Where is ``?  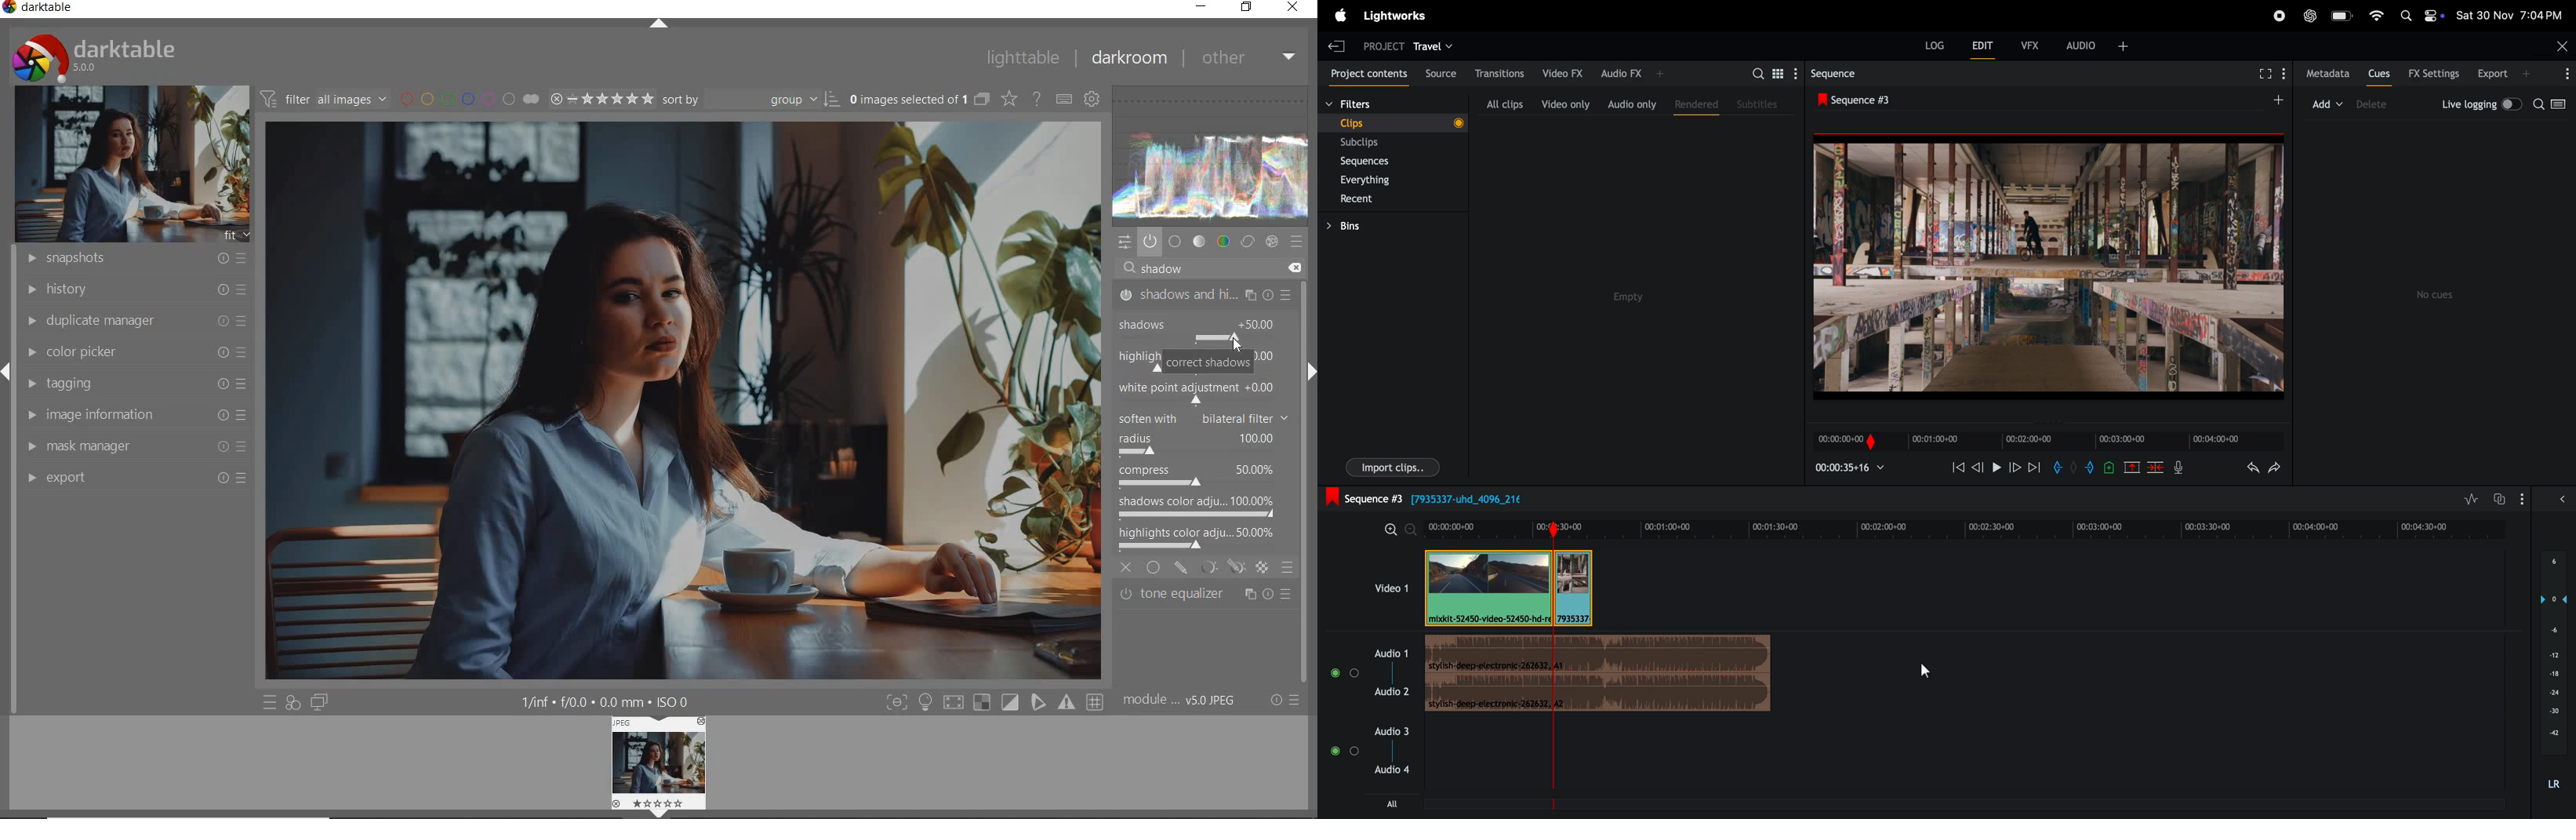  is located at coordinates (2110, 467).